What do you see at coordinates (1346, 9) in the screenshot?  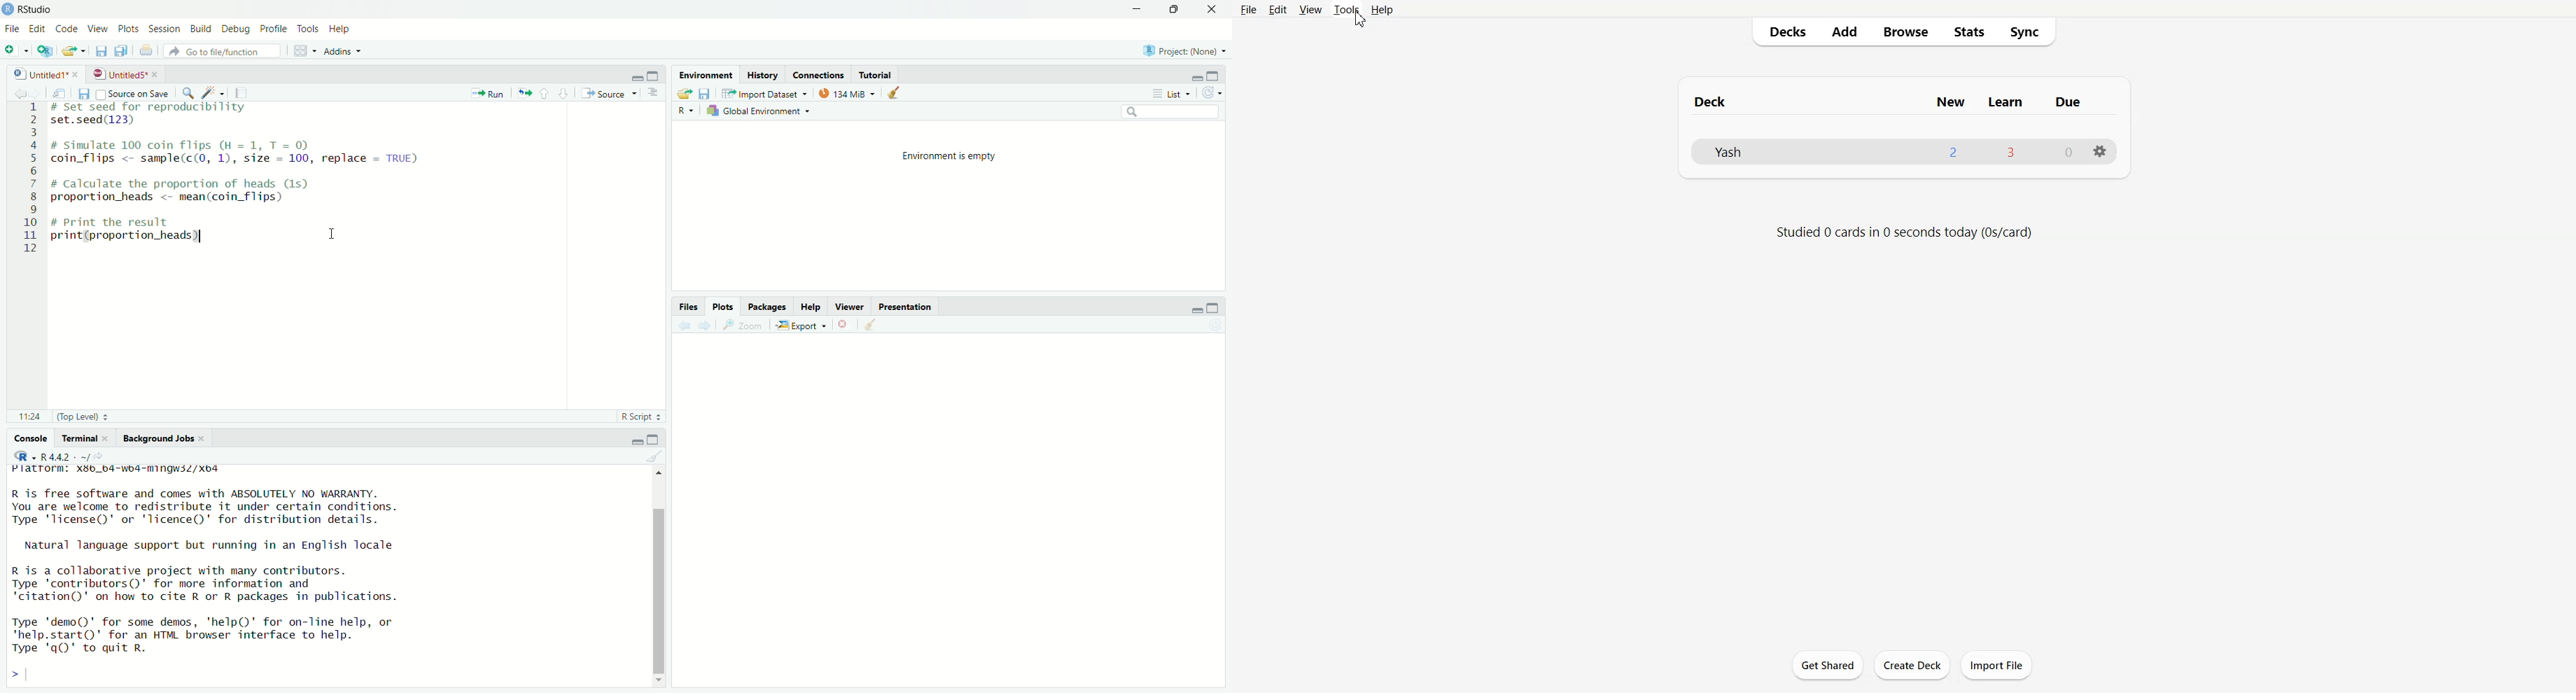 I see `Tools` at bounding box center [1346, 9].